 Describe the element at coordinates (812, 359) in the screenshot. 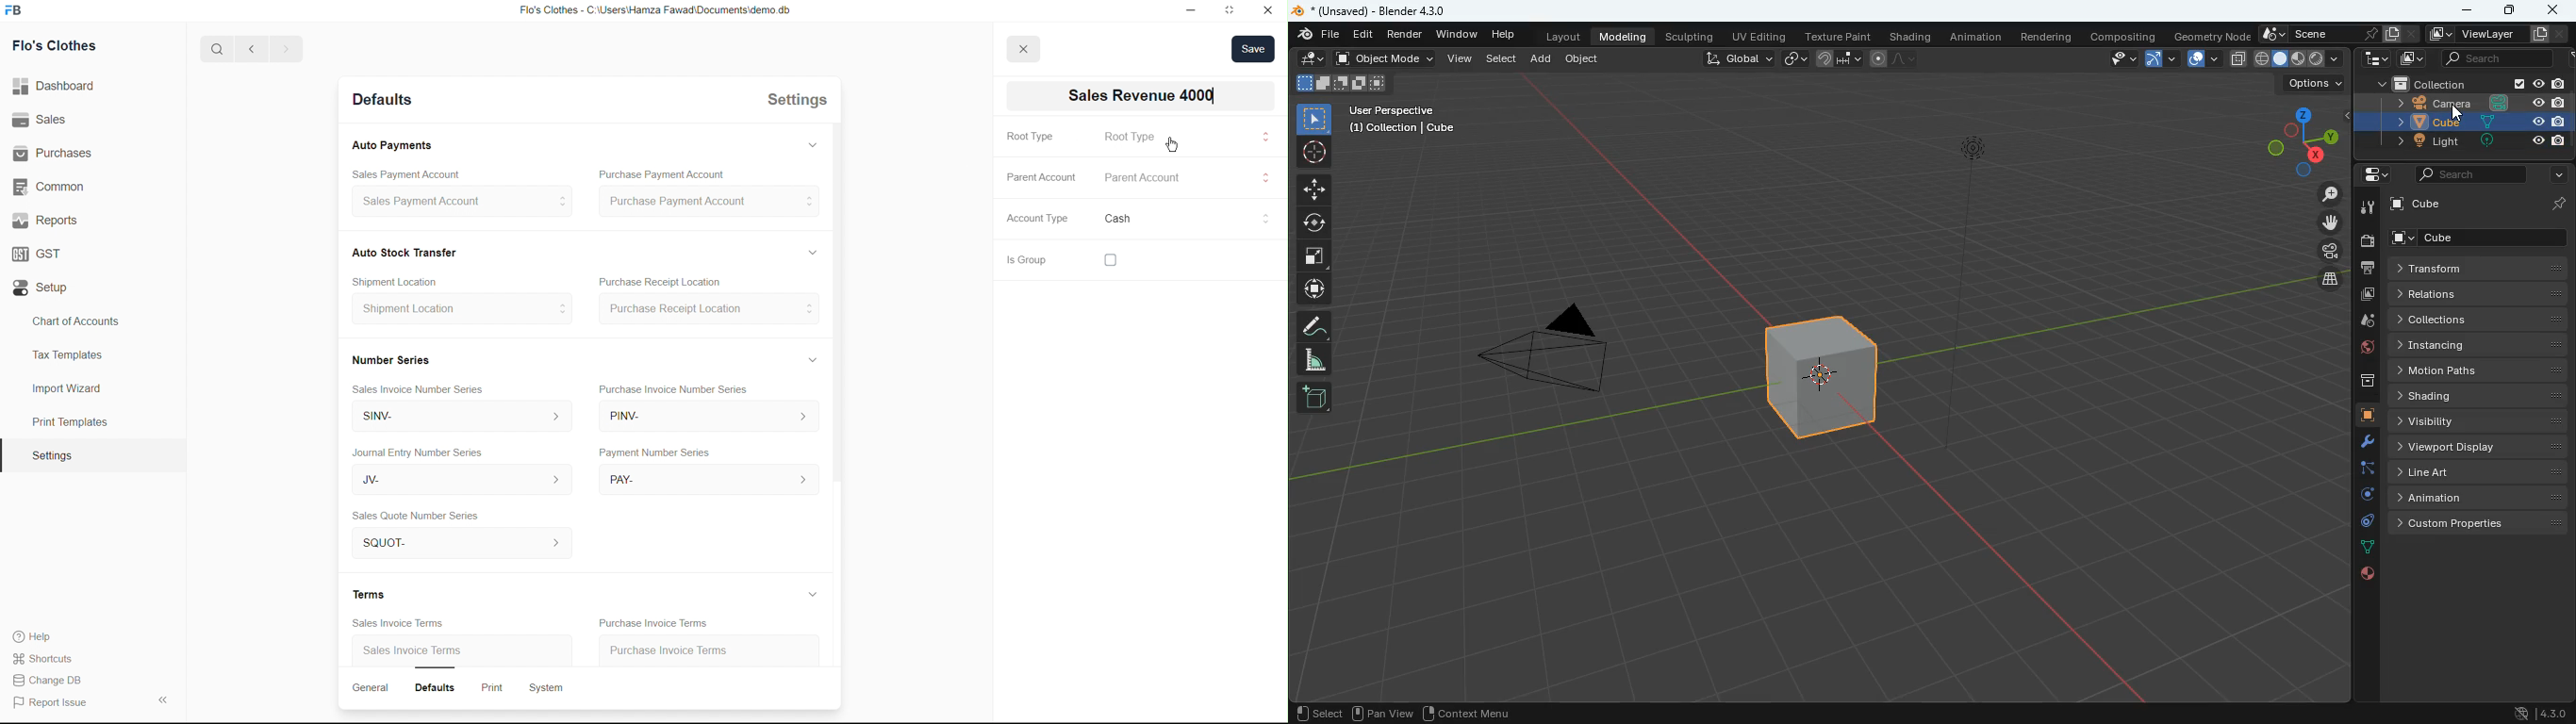

I see `Hide ` at that location.